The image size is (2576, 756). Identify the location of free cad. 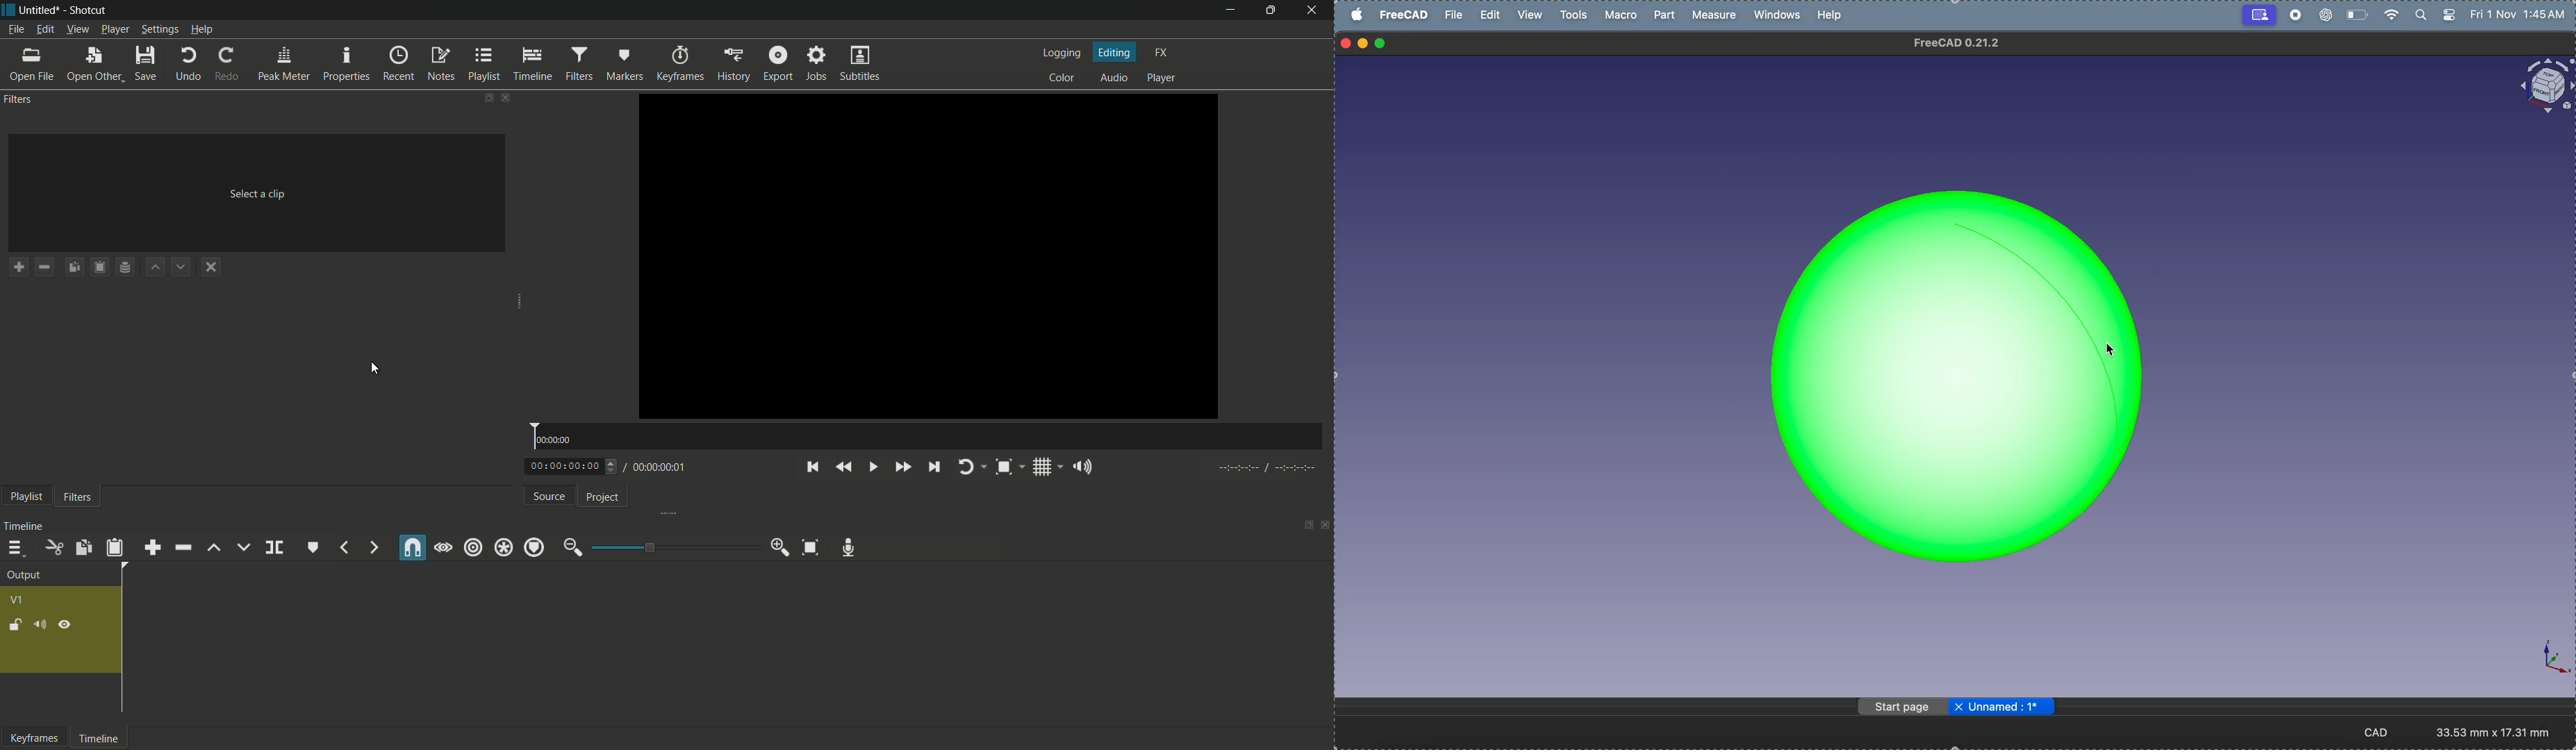
(1405, 17).